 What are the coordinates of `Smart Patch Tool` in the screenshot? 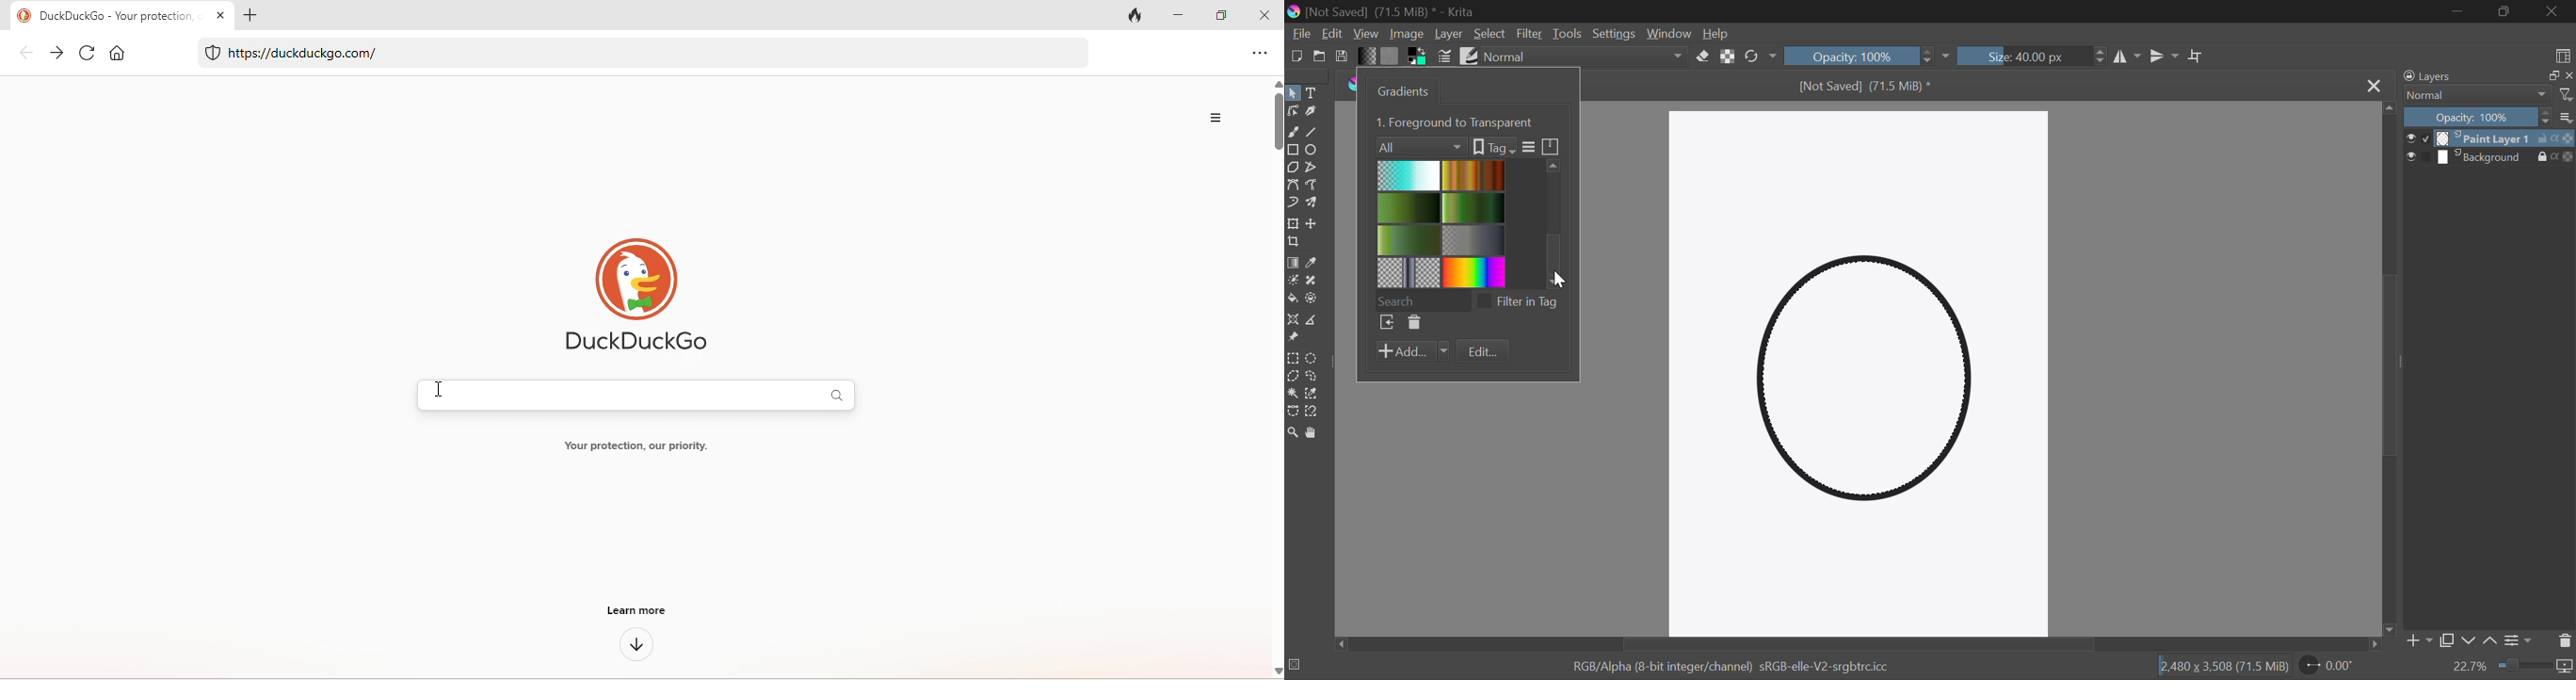 It's located at (1315, 281).